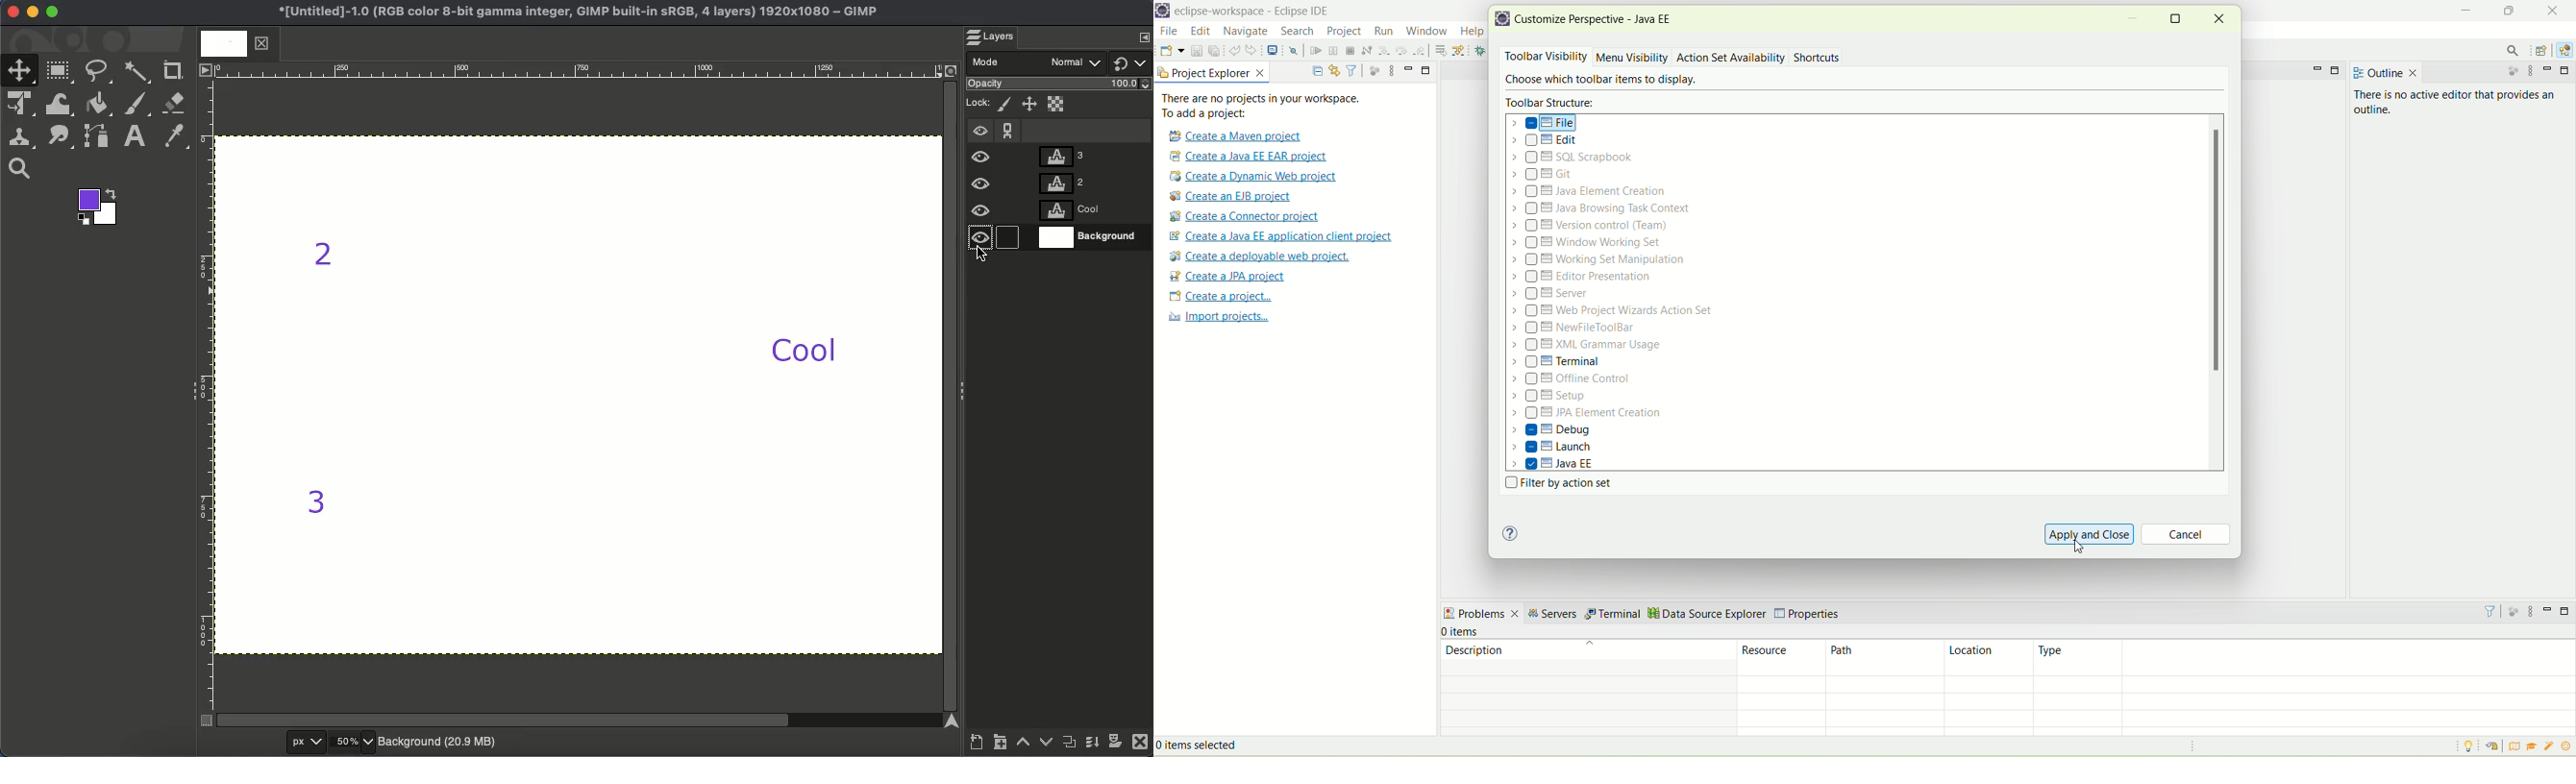 This screenshot has width=2576, height=784. Describe the element at coordinates (1091, 746) in the screenshot. I see `Merge` at that location.